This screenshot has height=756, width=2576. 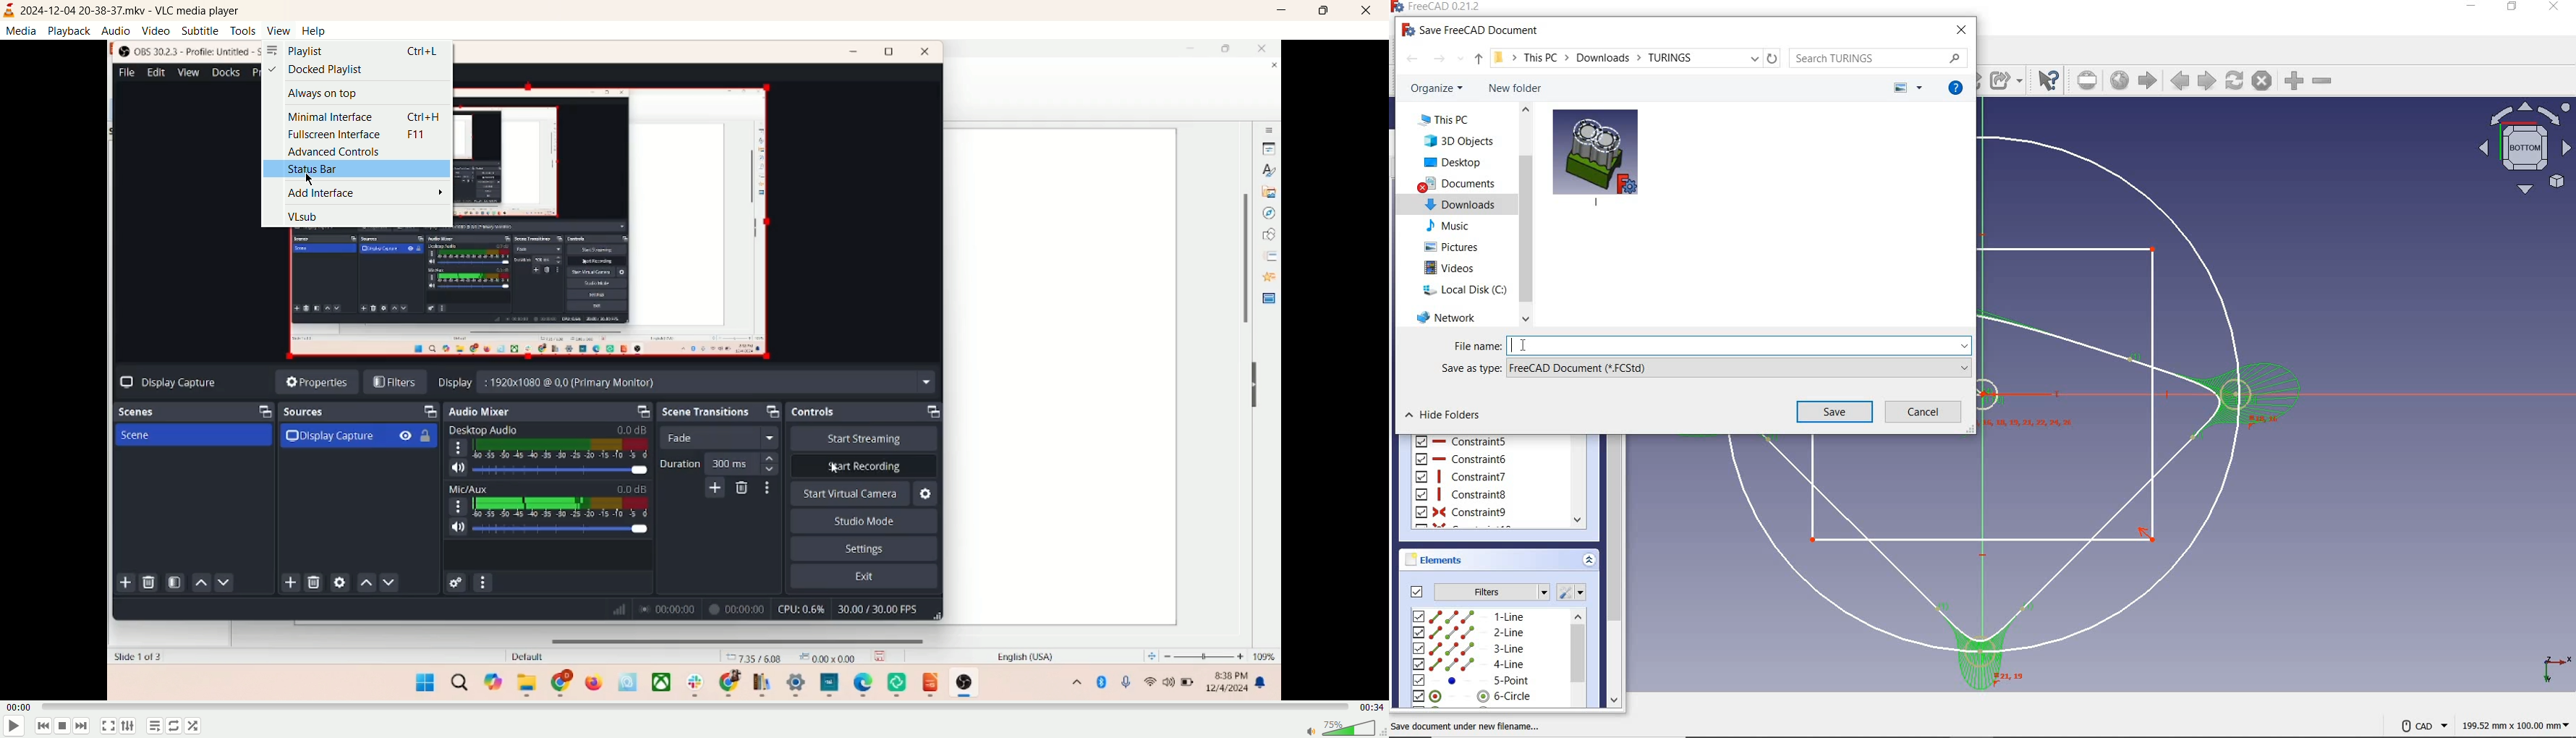 I want to click on fullscreen interface, so click(x=355, y=135).